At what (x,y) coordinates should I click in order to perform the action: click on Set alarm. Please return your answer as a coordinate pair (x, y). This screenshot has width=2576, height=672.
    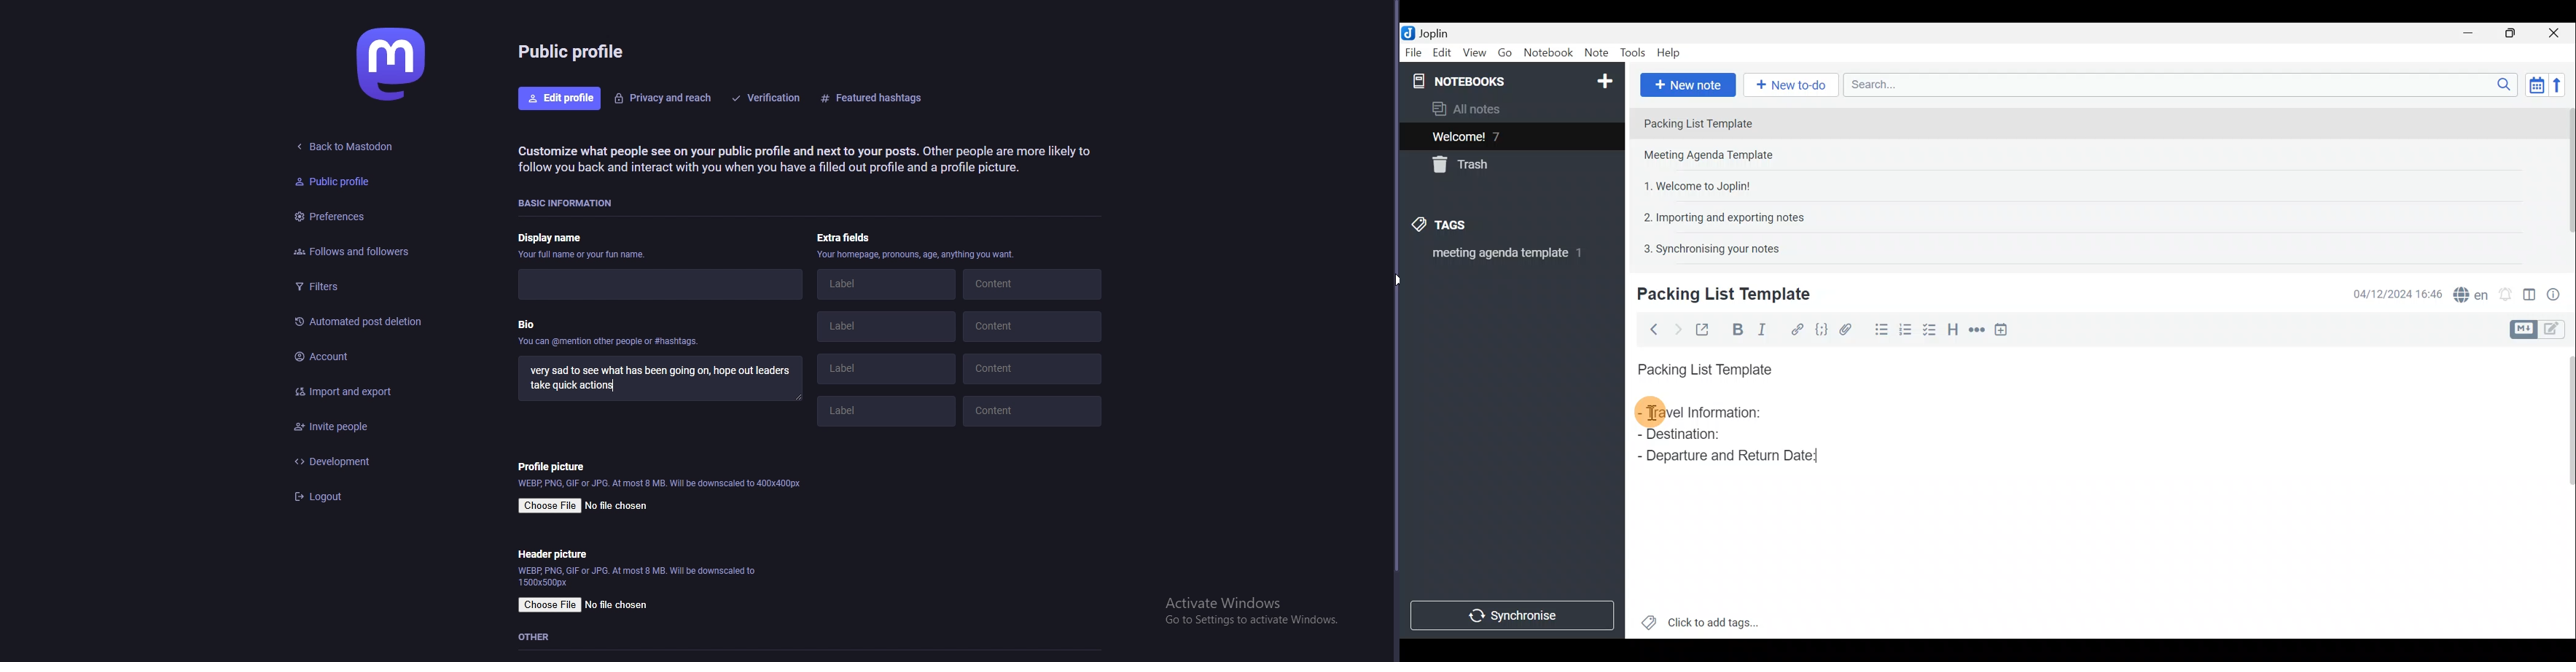
    Looking at the image, I should click on (2505, 291).